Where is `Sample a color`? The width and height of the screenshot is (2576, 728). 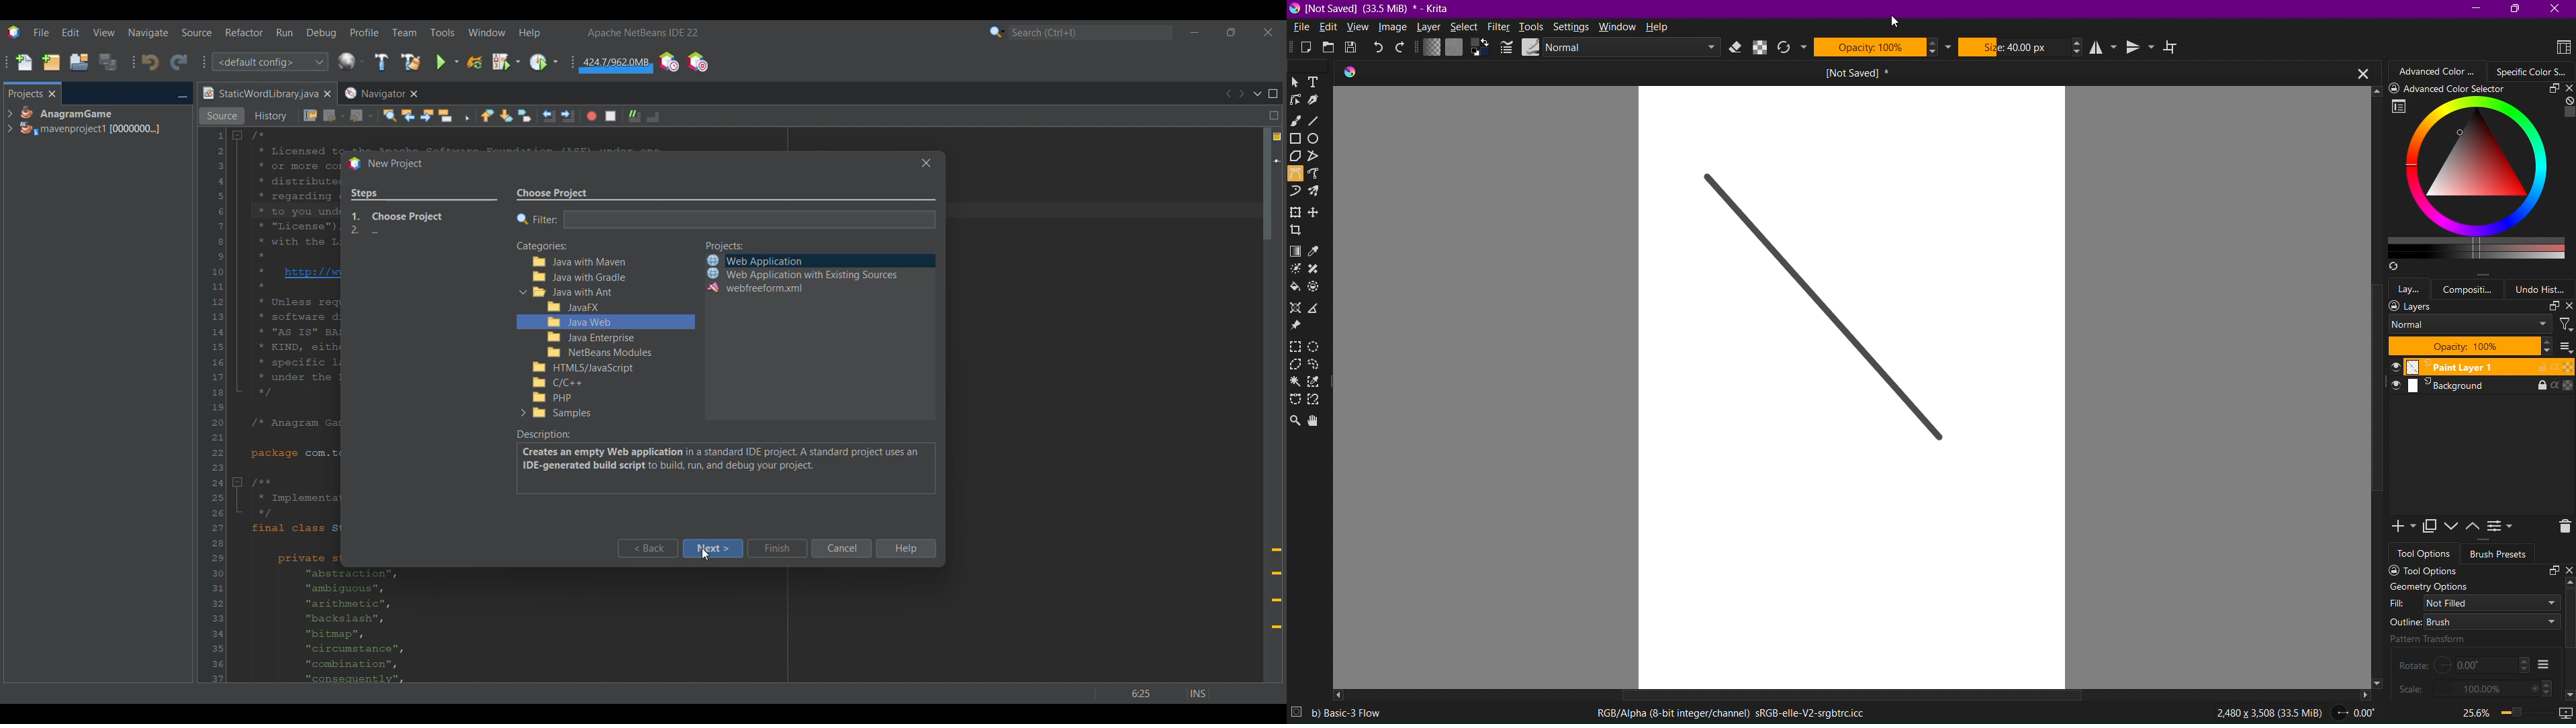
Sample a color is located at coordinates (1321, 251).